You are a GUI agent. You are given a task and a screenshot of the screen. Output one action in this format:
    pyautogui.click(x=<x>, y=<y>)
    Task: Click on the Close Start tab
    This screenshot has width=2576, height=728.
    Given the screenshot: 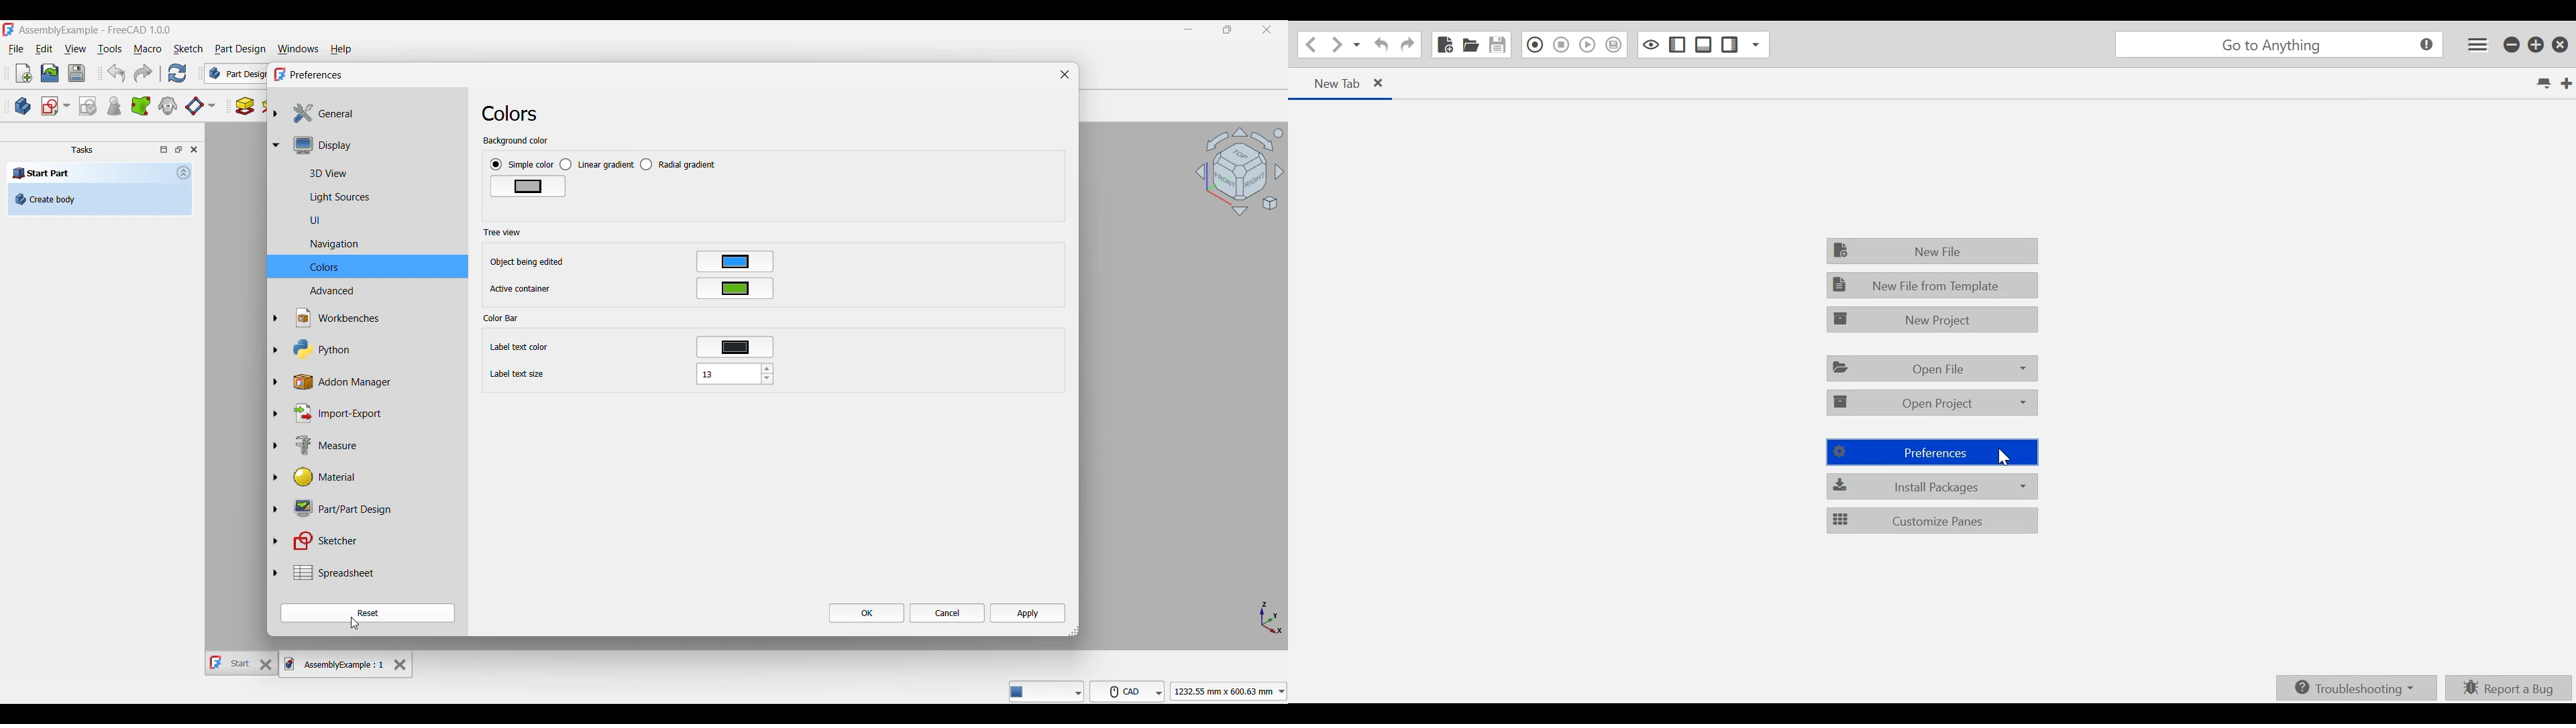 What is the action you would take?
    pyautogui.click(x=266, y=664)
    